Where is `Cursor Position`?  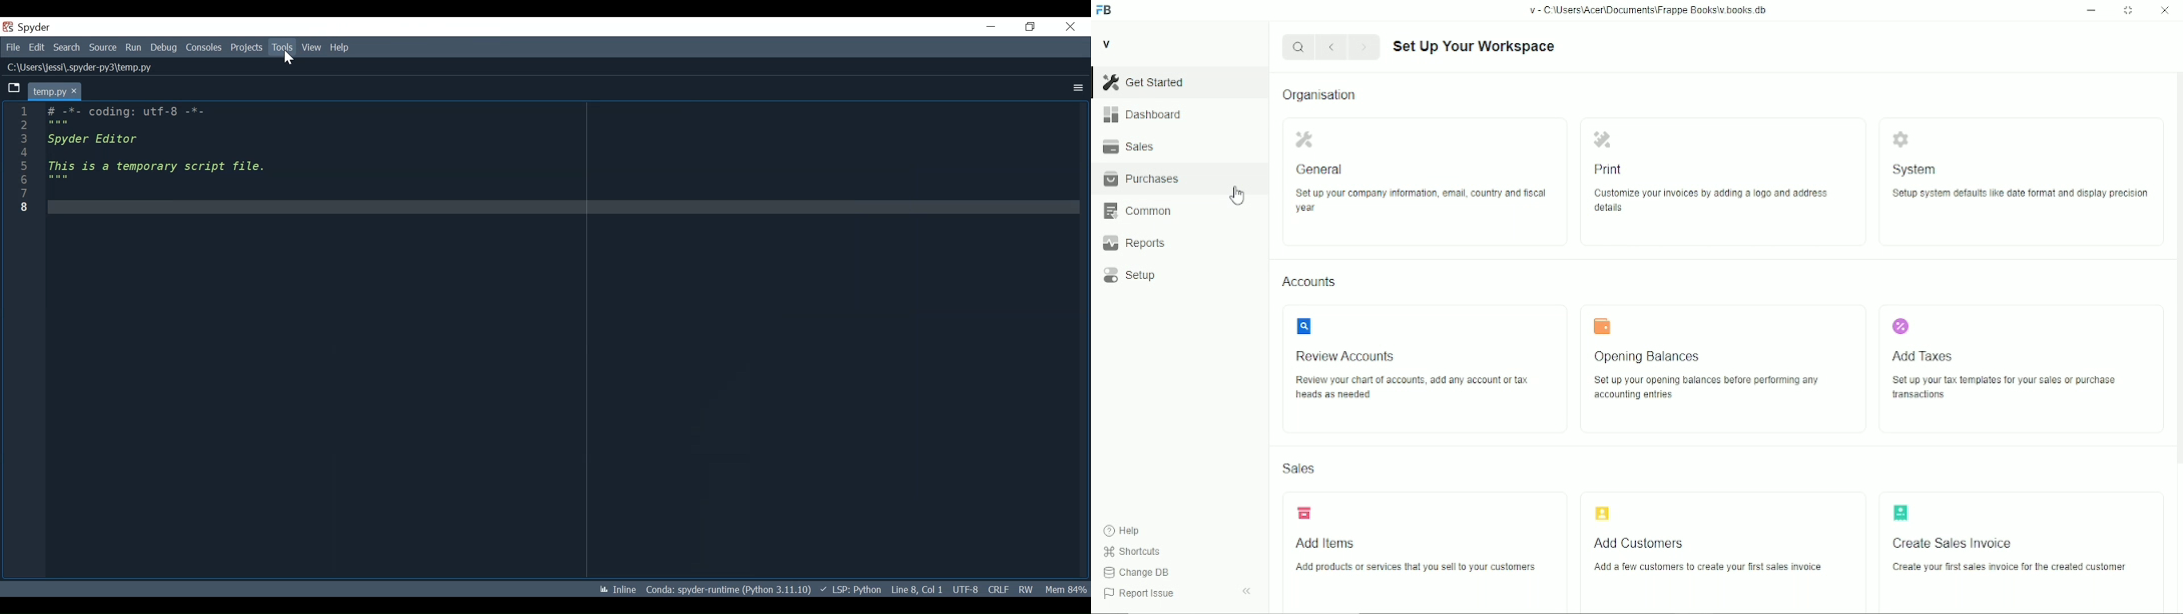 Cursor Position is located at coordinates (917, 590).